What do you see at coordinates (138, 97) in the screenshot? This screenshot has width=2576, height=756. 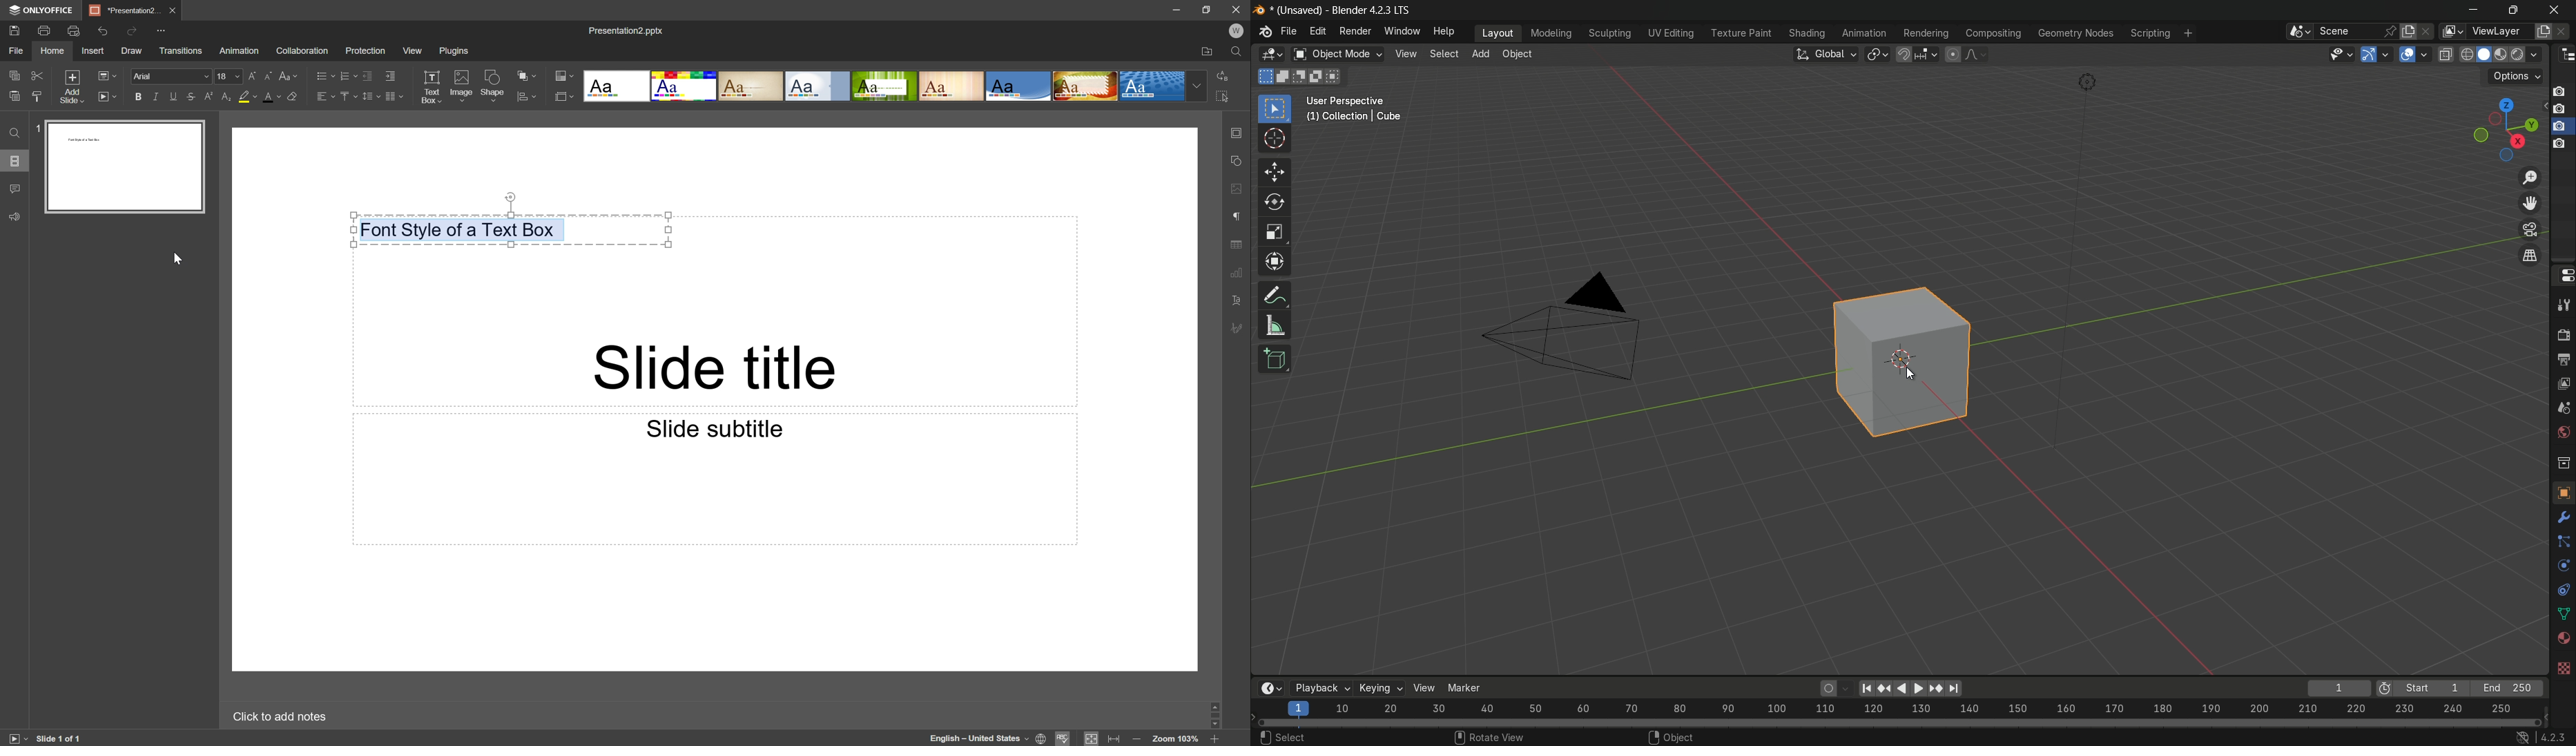 I see `Bold` at bounding box center [138, 97].